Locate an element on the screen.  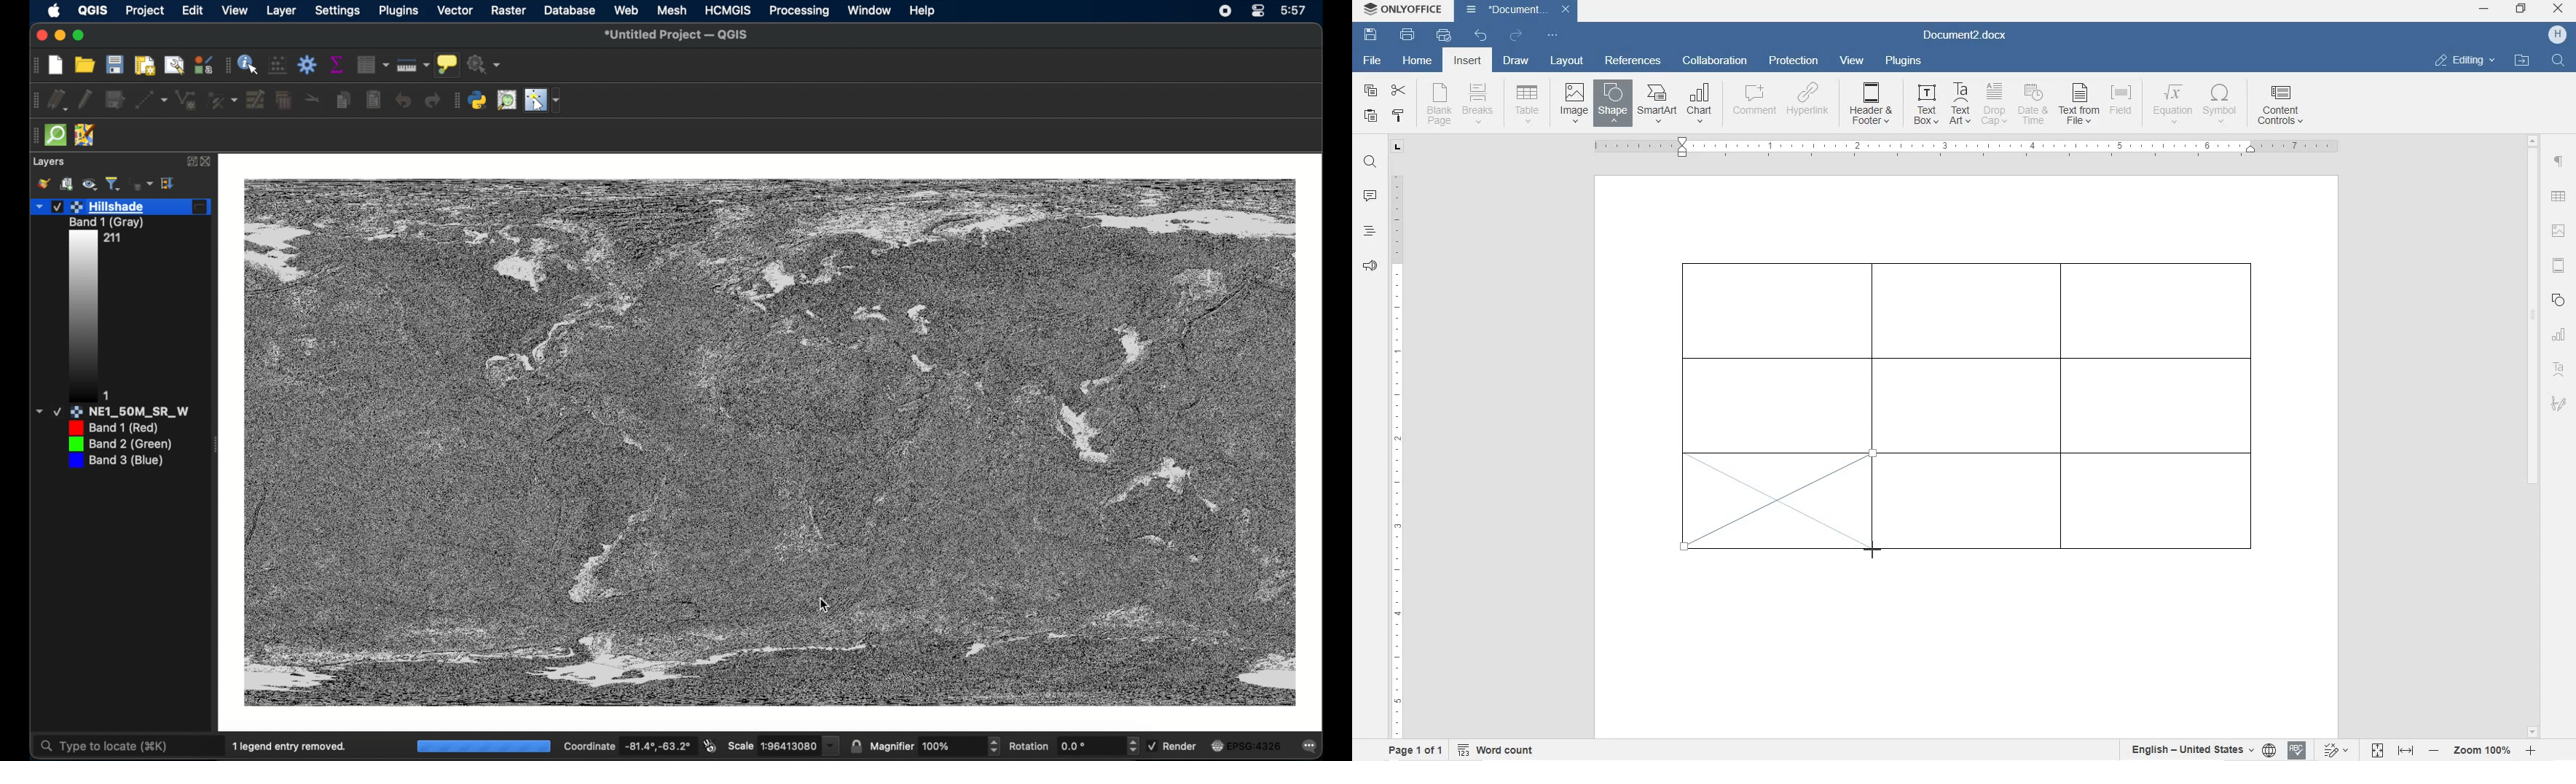
raster is located at coordinates (508, 11).